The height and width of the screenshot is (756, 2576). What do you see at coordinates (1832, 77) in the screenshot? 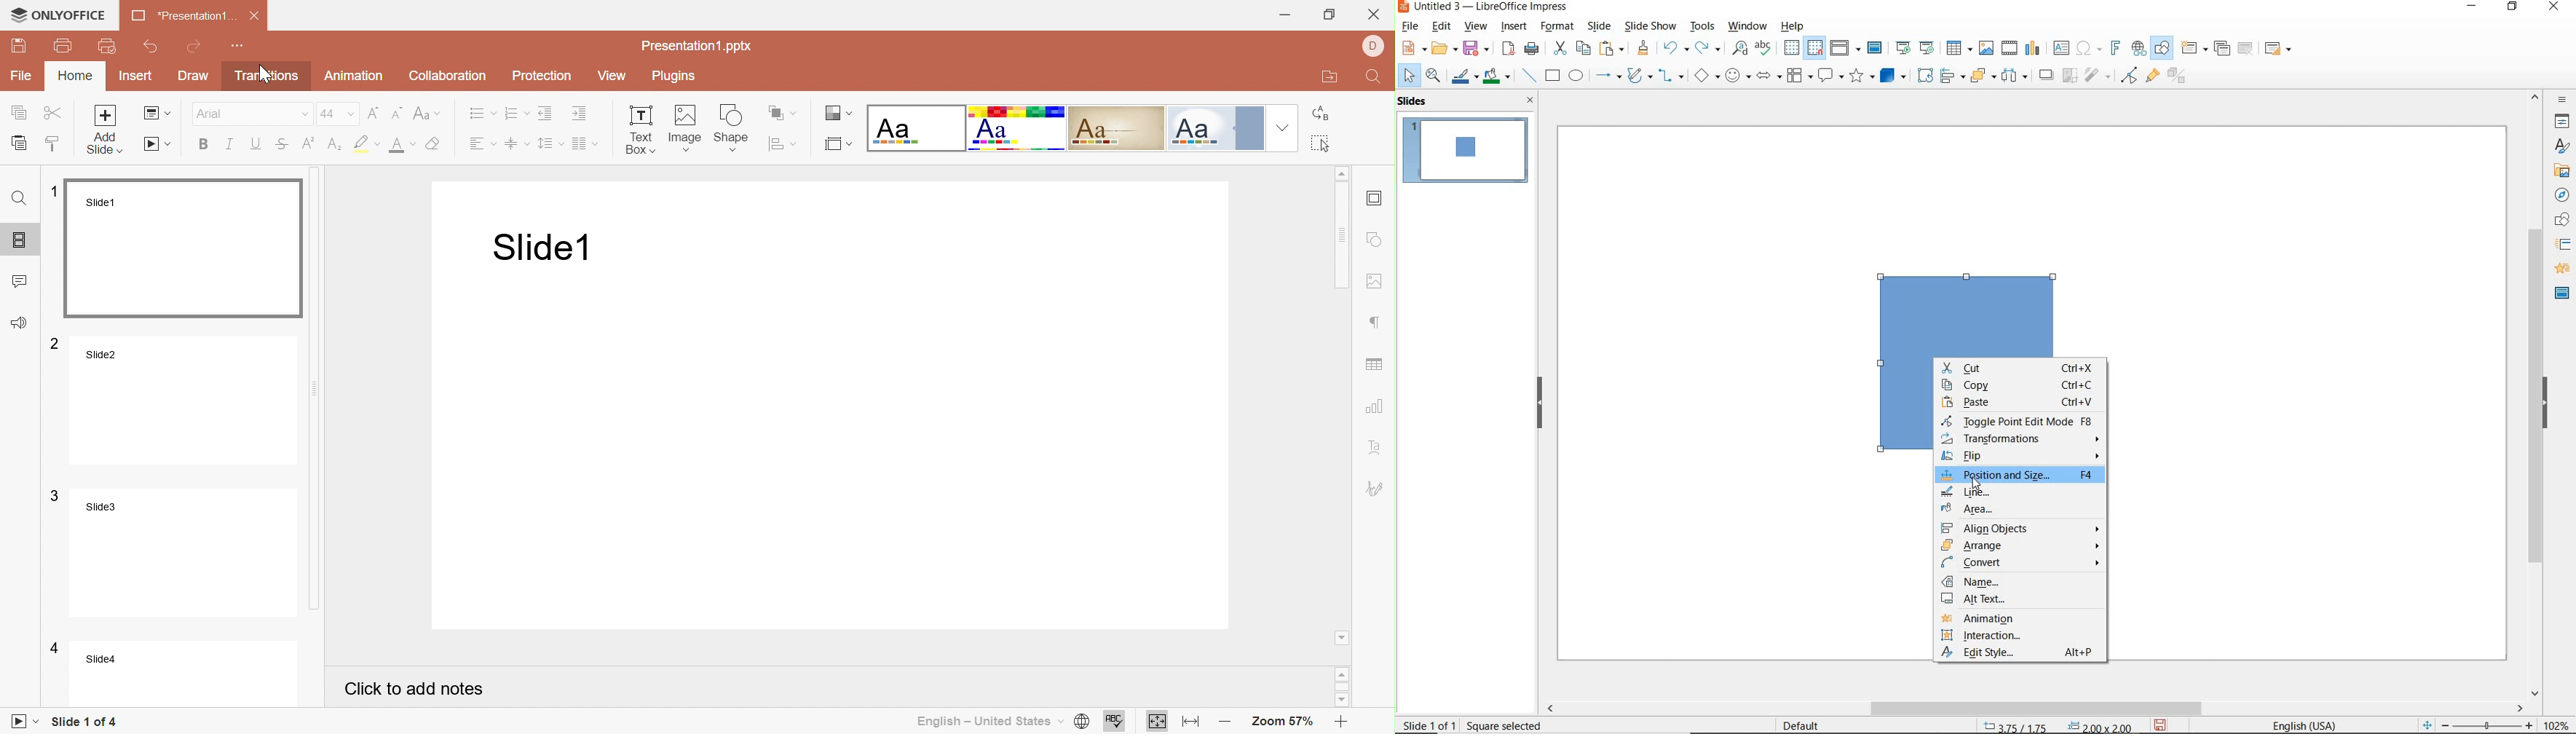
I see `callout shapes` at bounding box center [1832, 77].